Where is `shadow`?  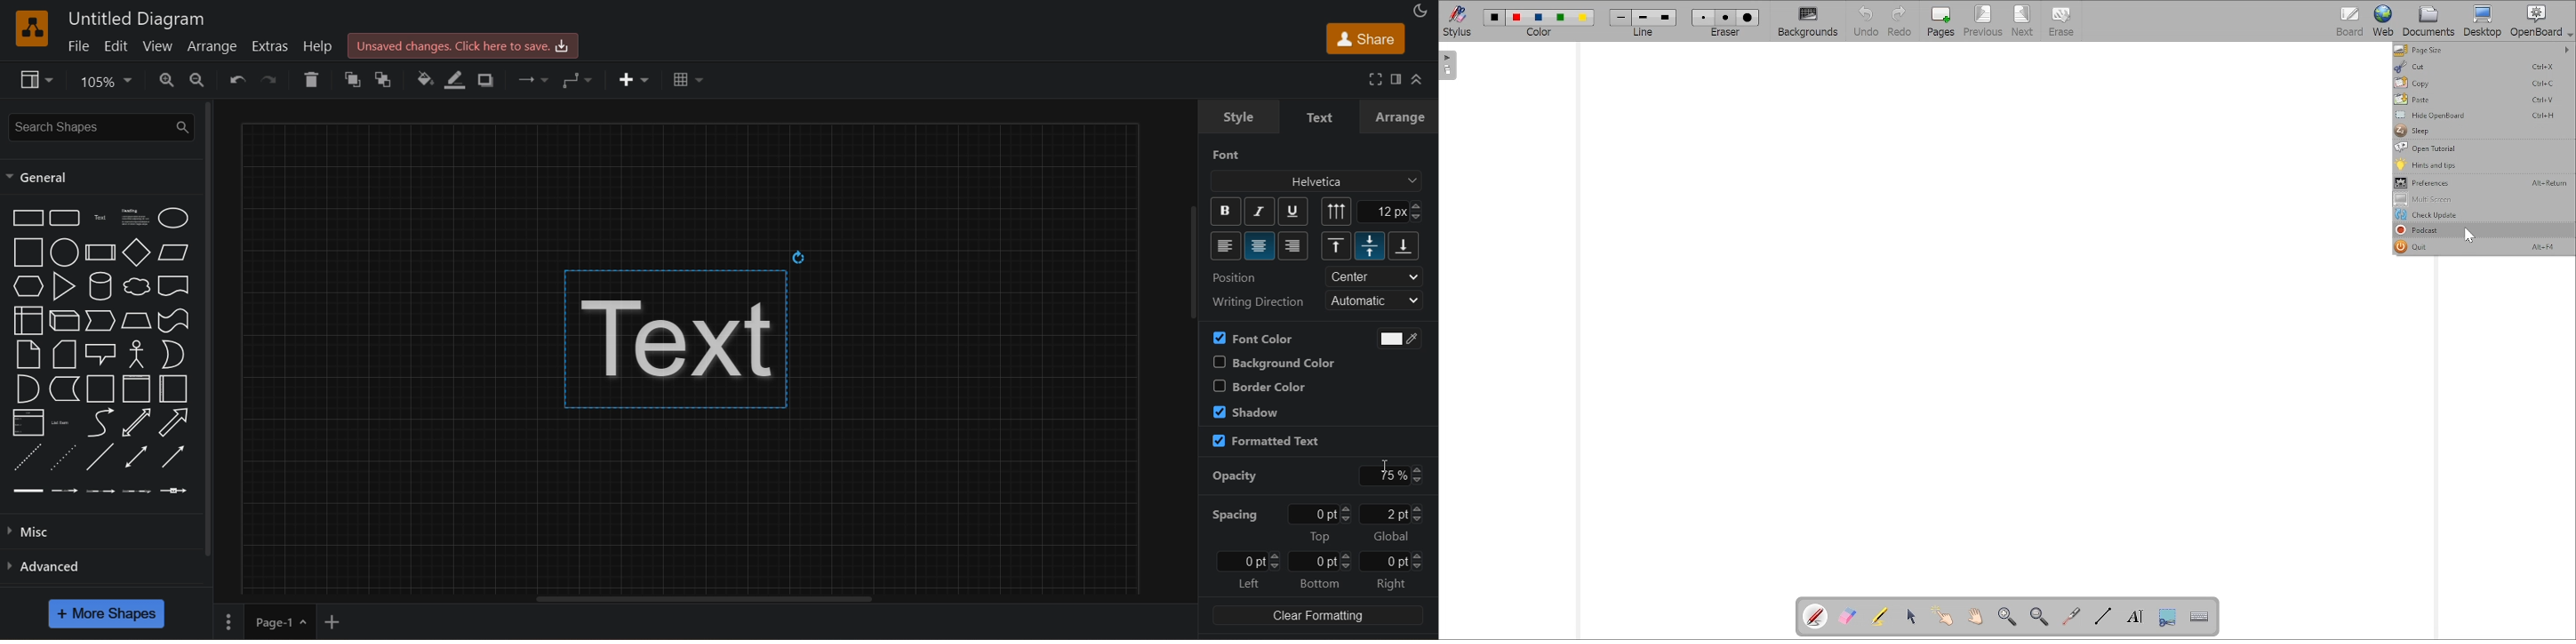 shadow is located at coordinates (488, 79).